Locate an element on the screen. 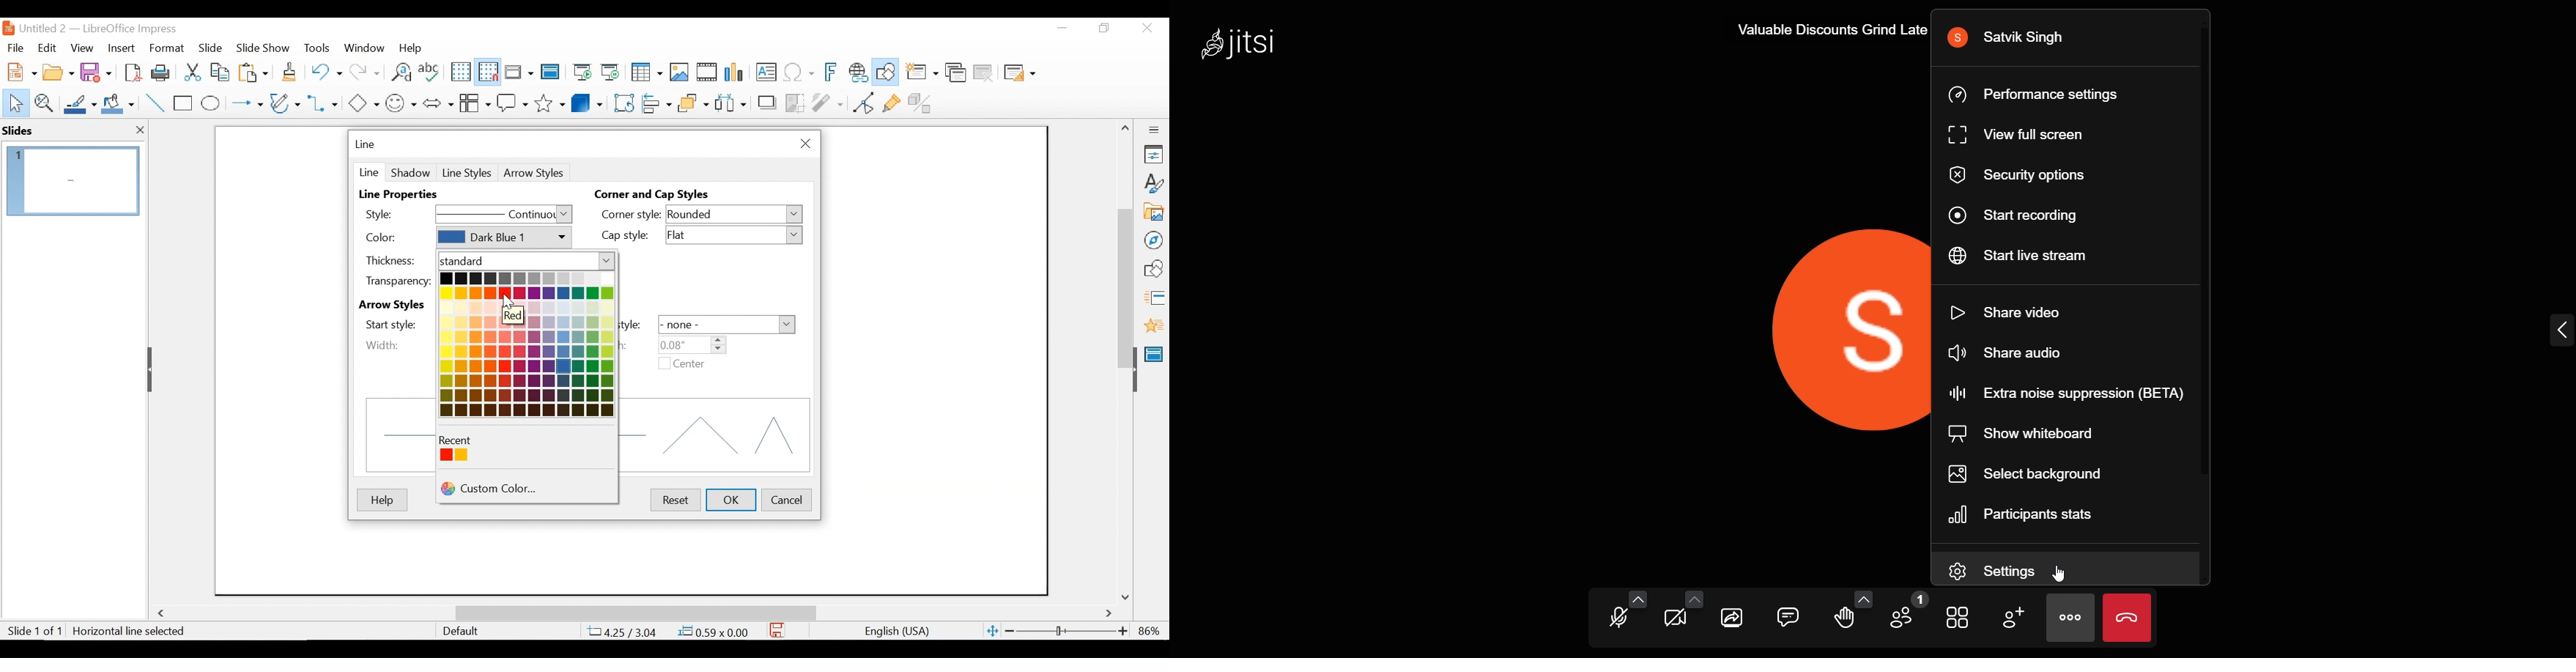  Line menu is located at coordinates (366, 144).